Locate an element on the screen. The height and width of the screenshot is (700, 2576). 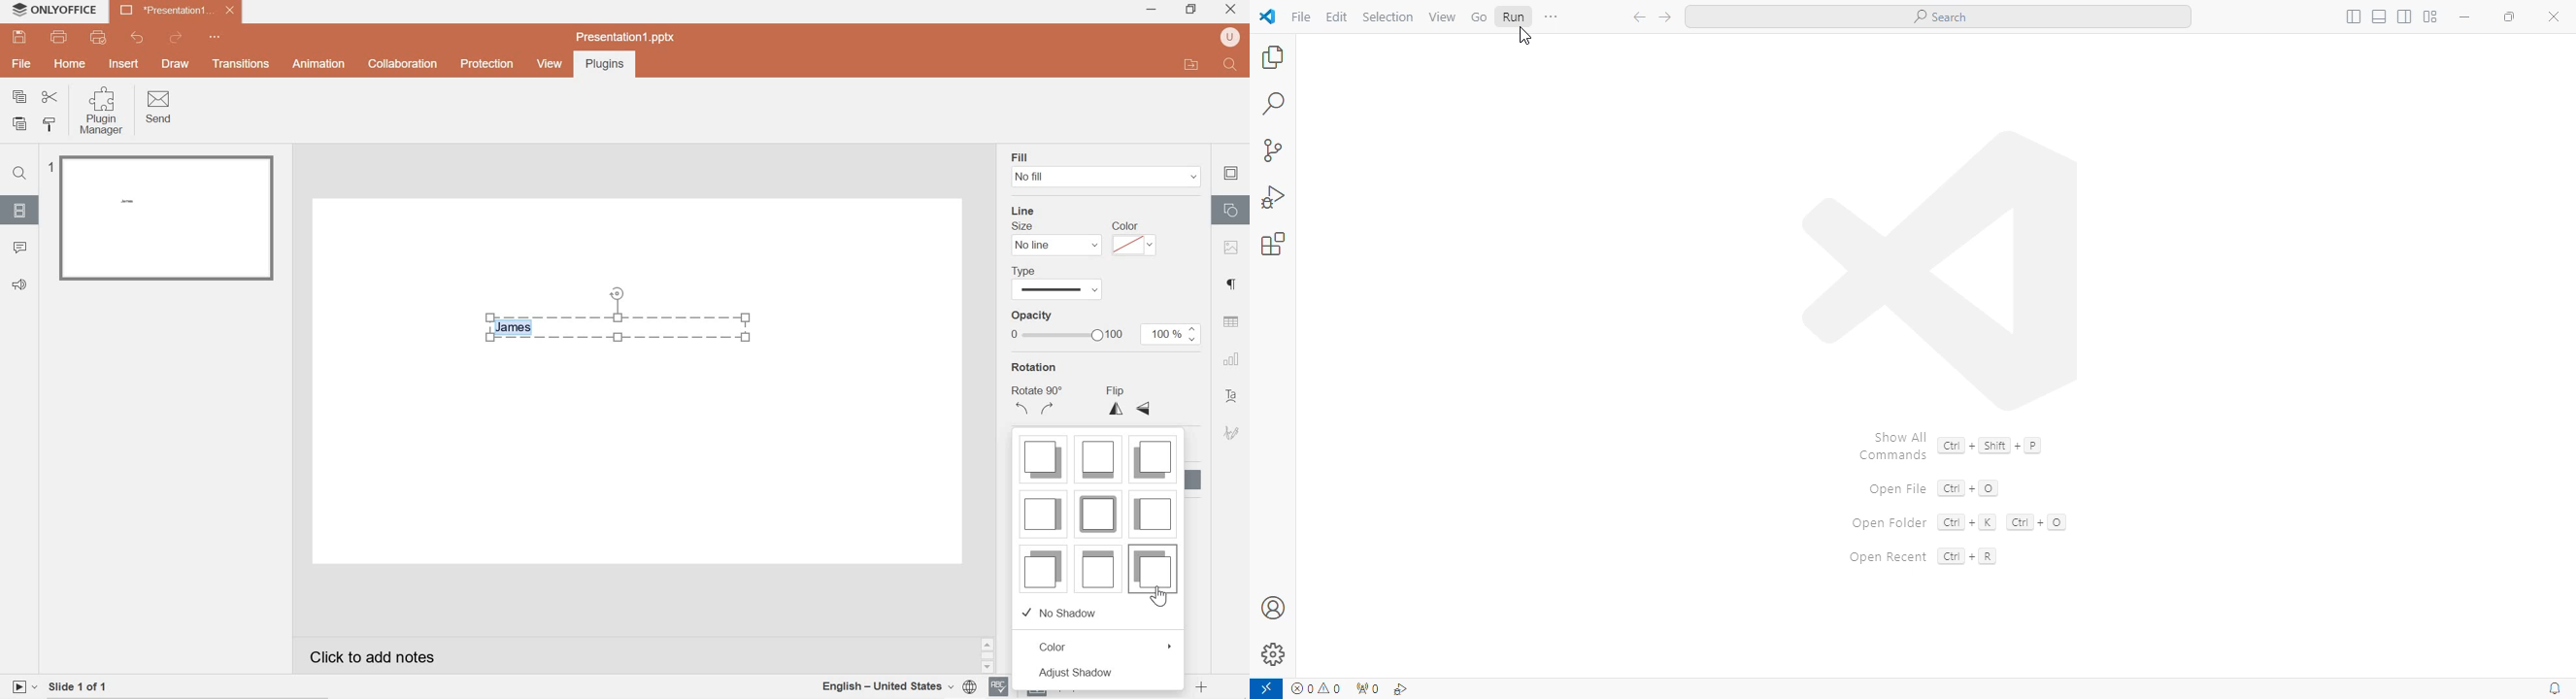
cursor is located at coordinates (1159, 596).